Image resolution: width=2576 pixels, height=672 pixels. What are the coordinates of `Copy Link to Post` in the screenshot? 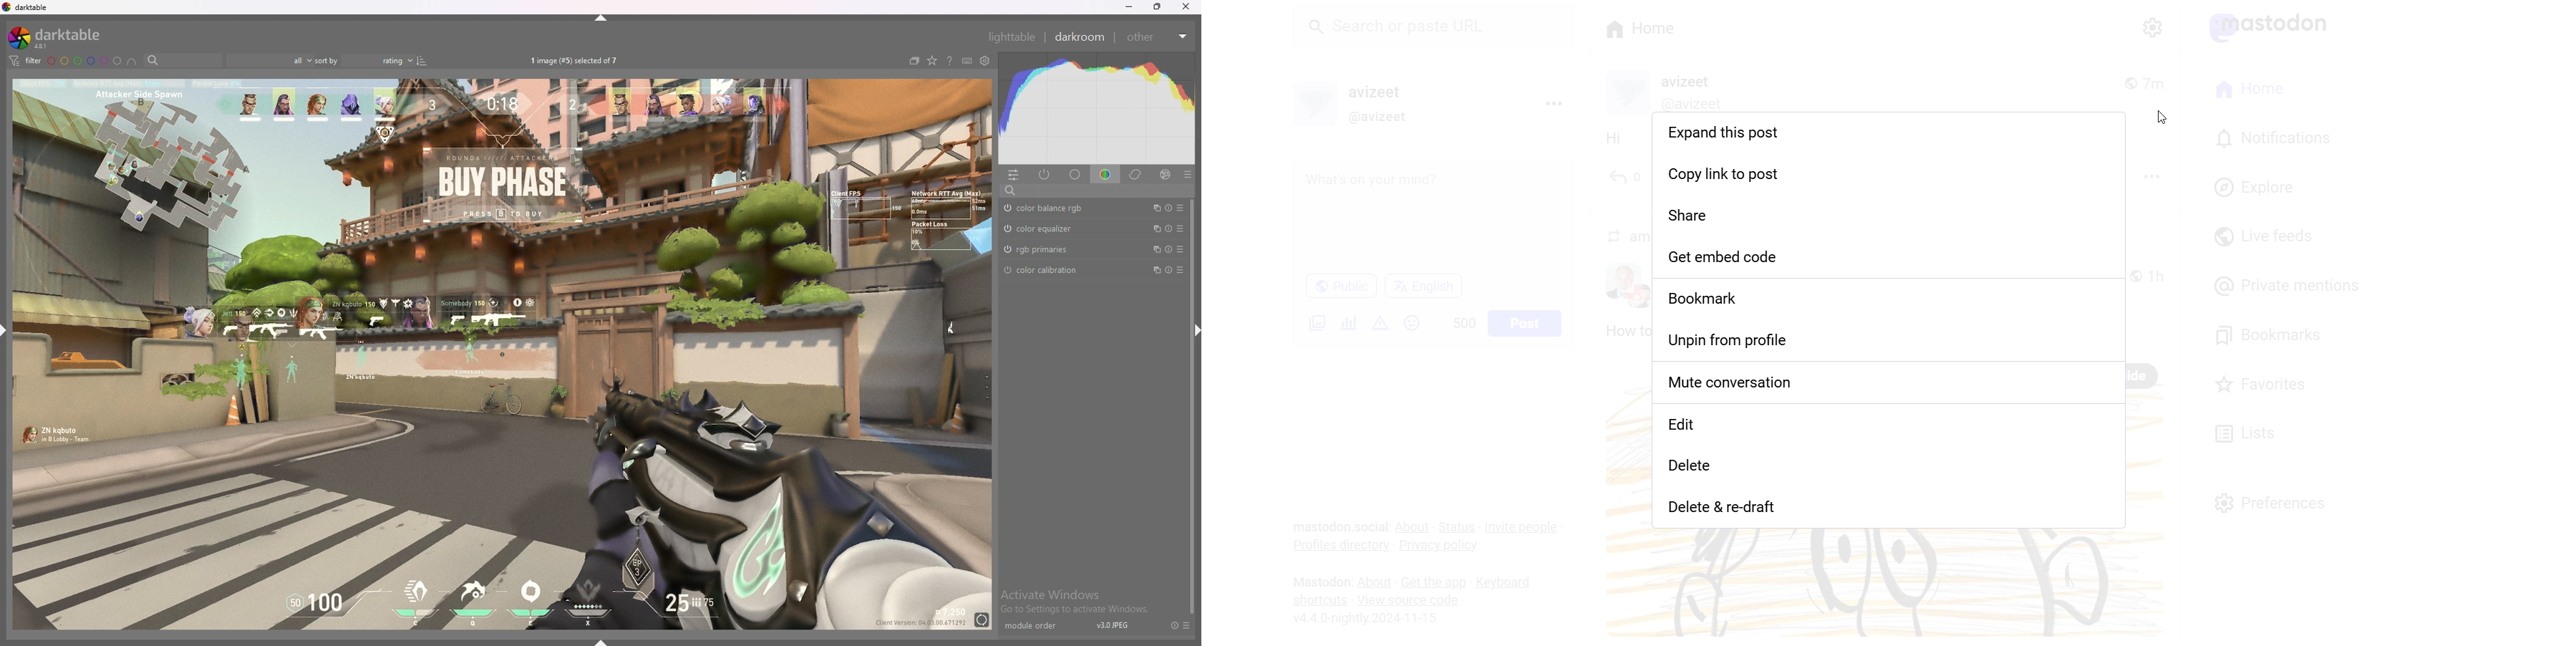 It's located at (1889, 173).